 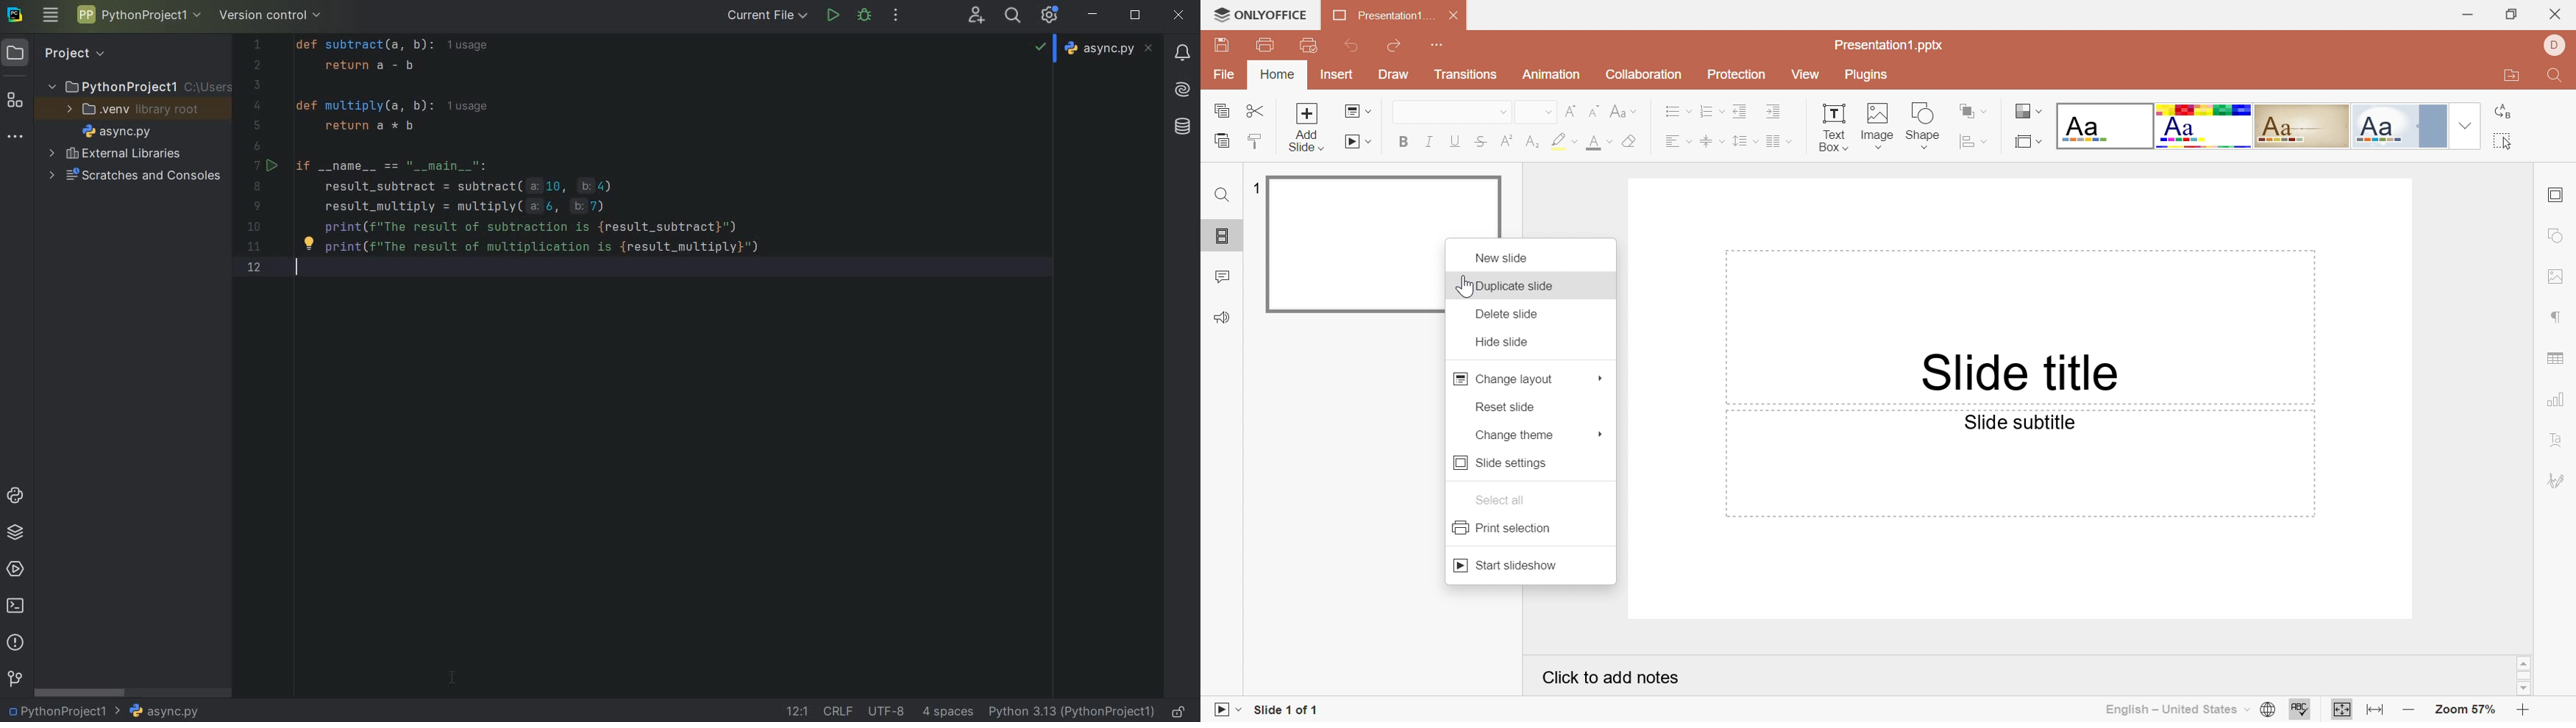 I want to click on Select all, so click(x=1504, y=500).